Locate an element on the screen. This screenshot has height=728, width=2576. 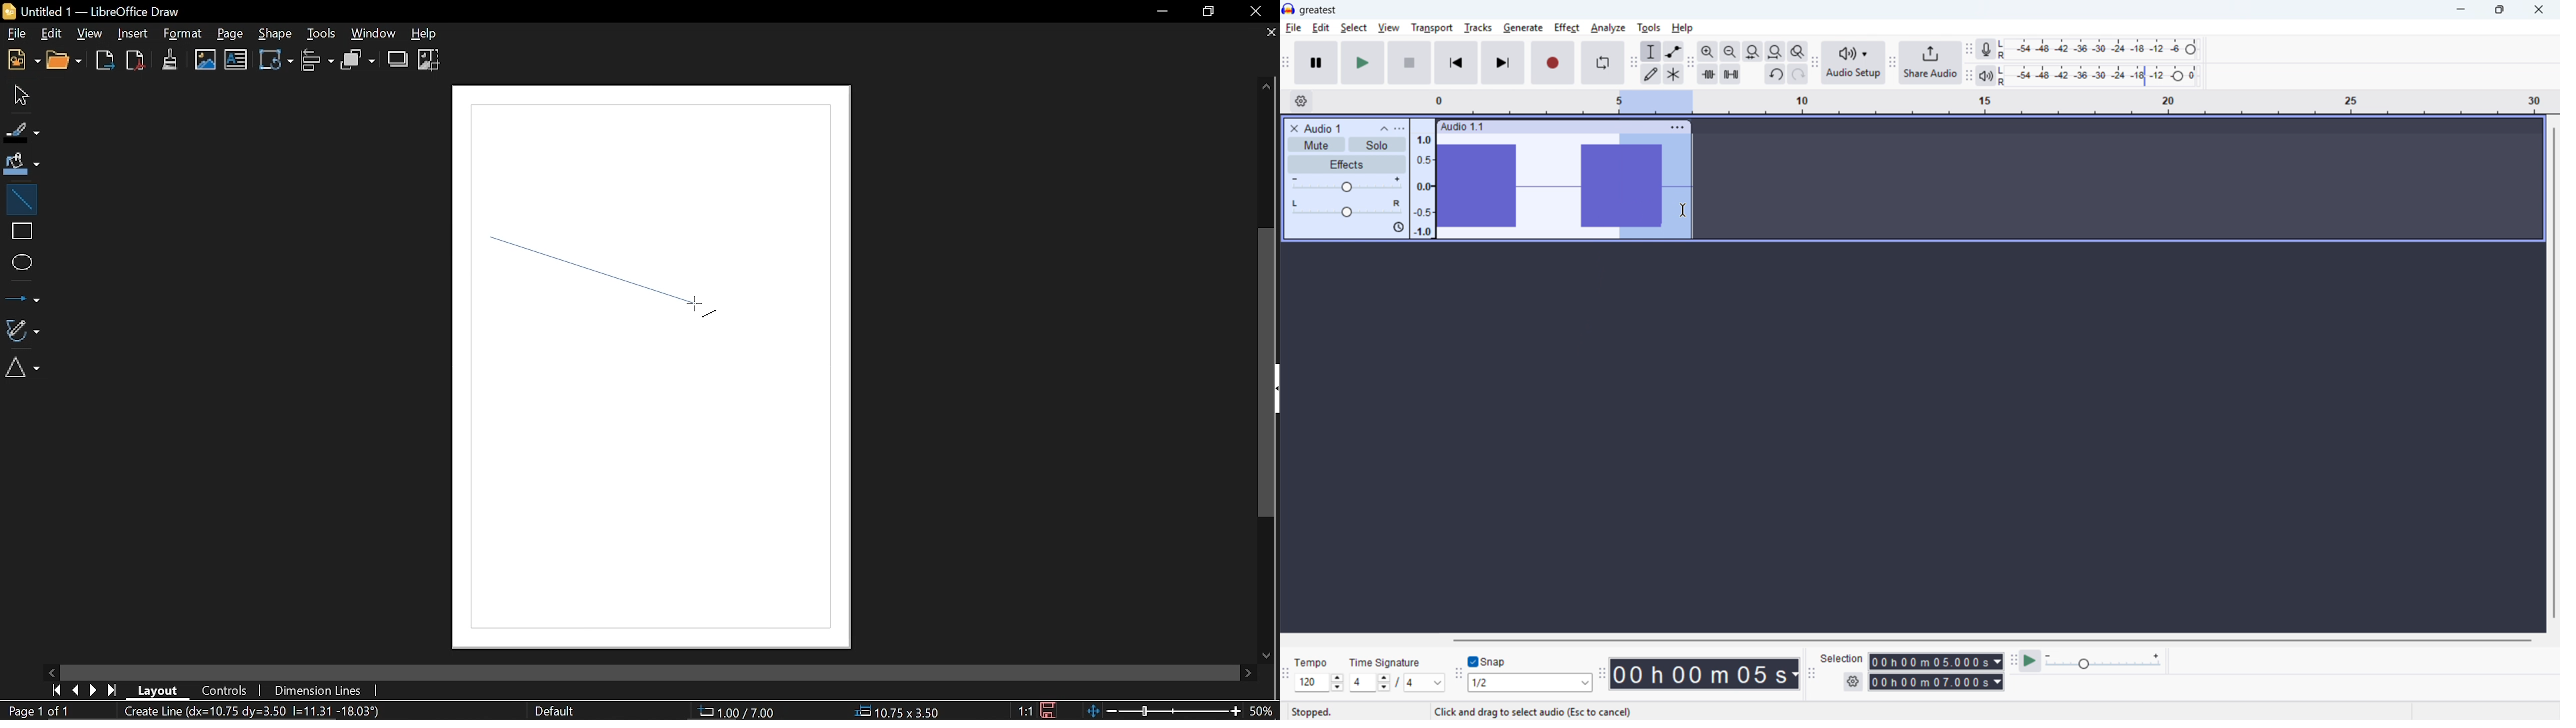
rectangle is located at coordinates (20, 231).